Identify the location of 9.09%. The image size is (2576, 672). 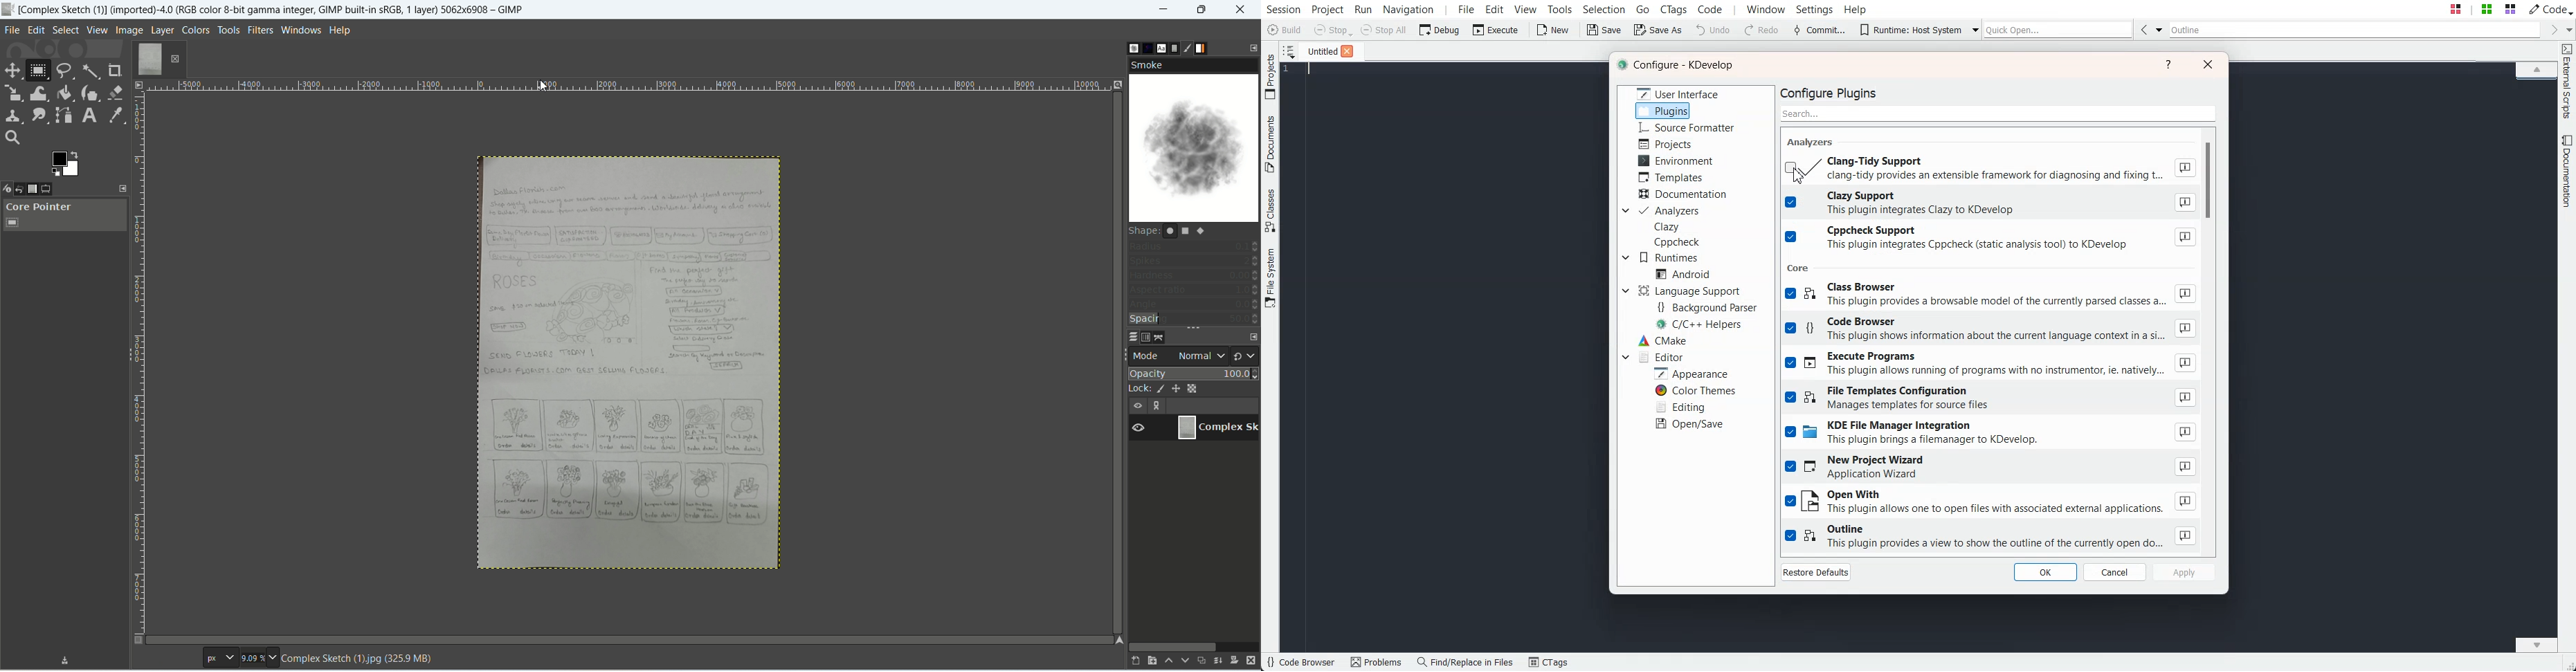
(259, 659).